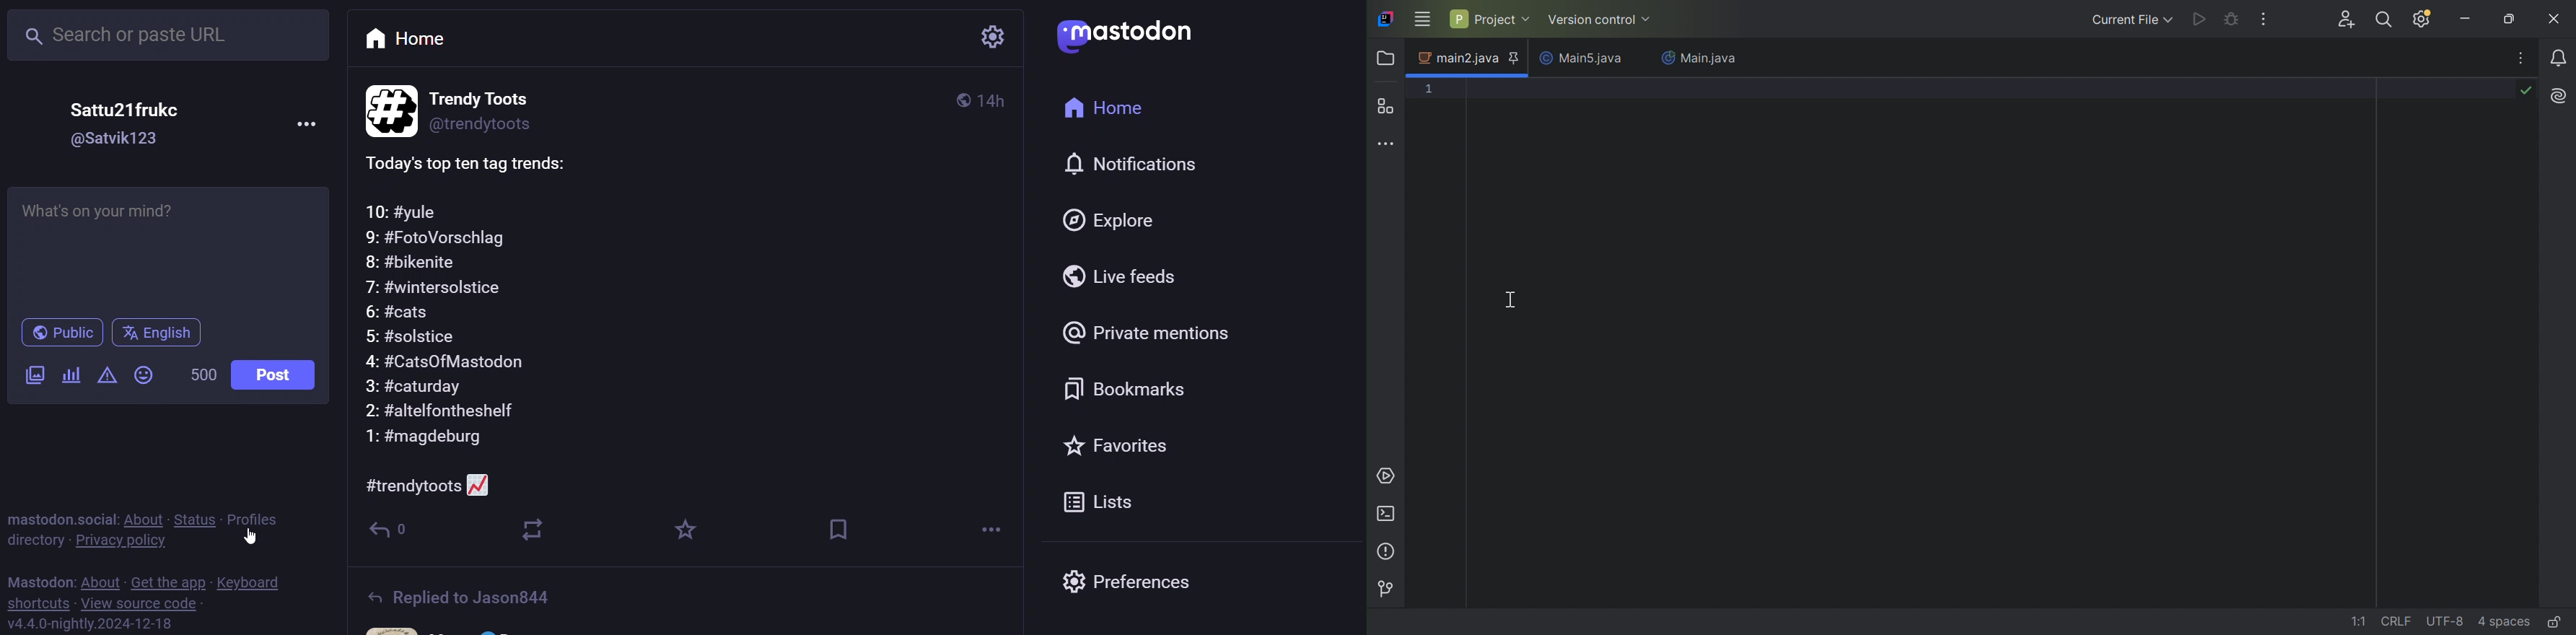 The image size is (2576, 644). What do you see at coordinates (255, 543) in the screenshot?
I see `cursor` at bounding box center [255, 543].